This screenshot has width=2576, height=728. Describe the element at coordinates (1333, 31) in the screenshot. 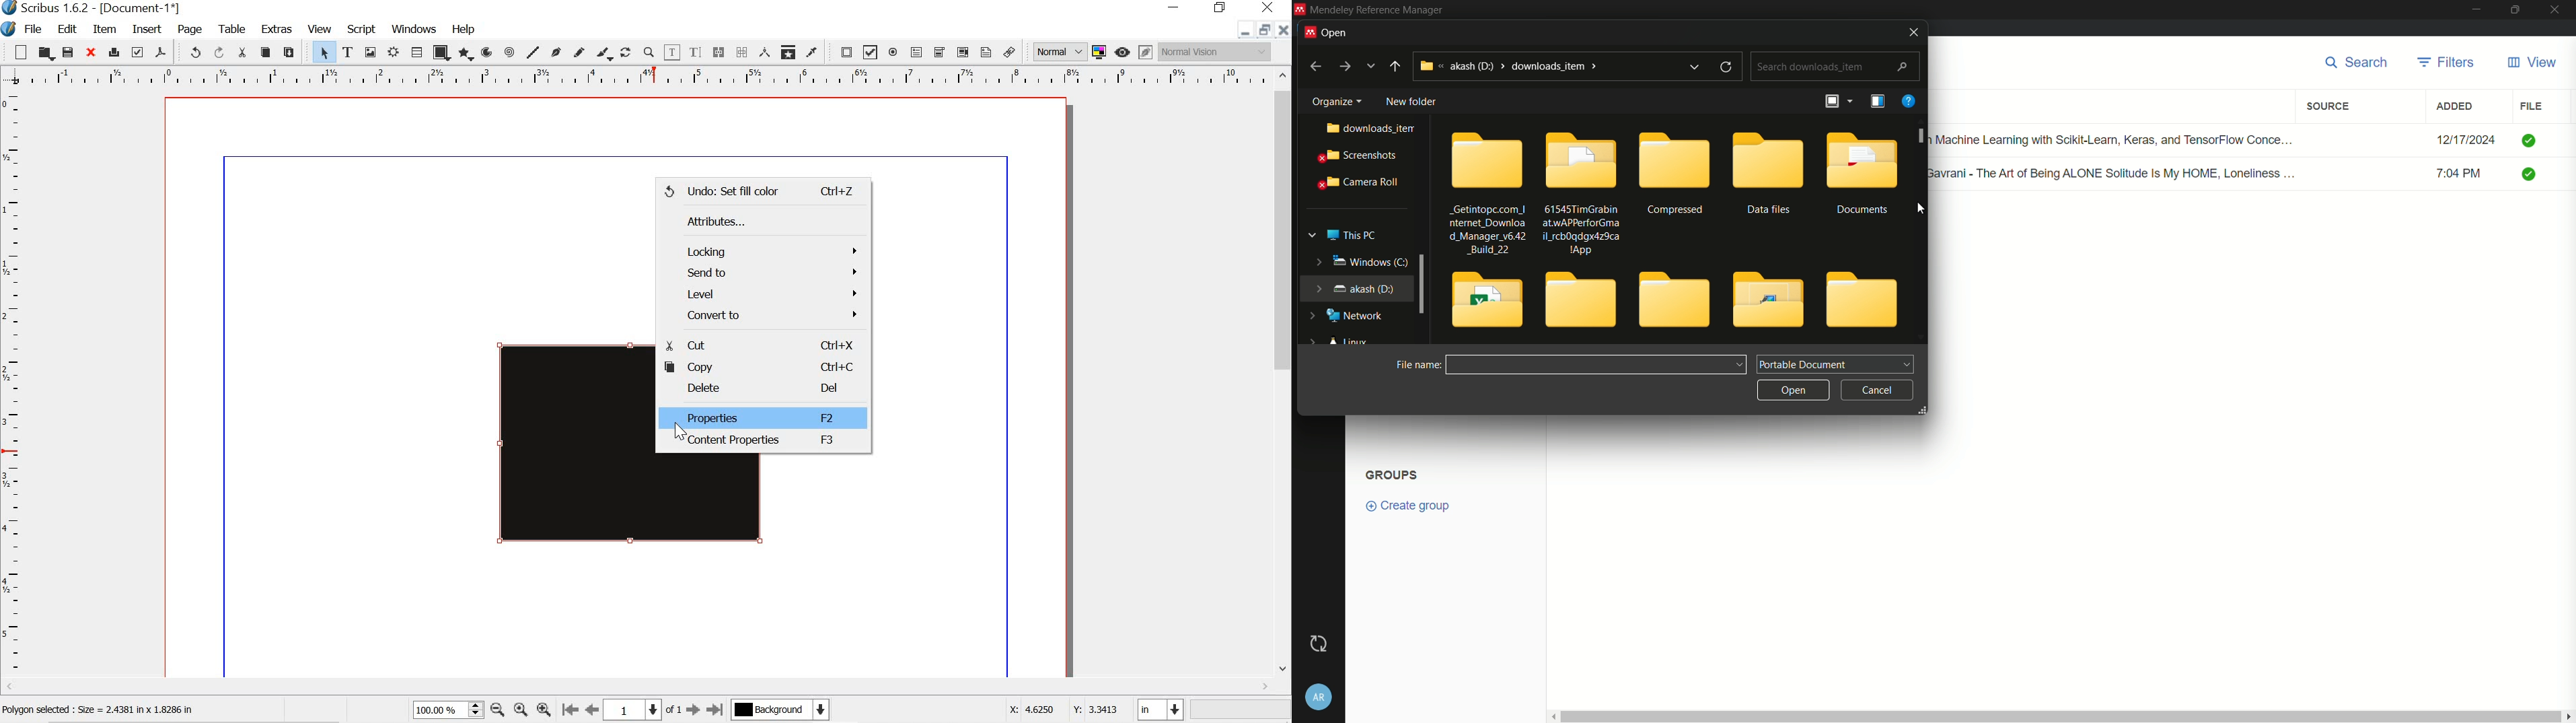

I see `open` at that location.